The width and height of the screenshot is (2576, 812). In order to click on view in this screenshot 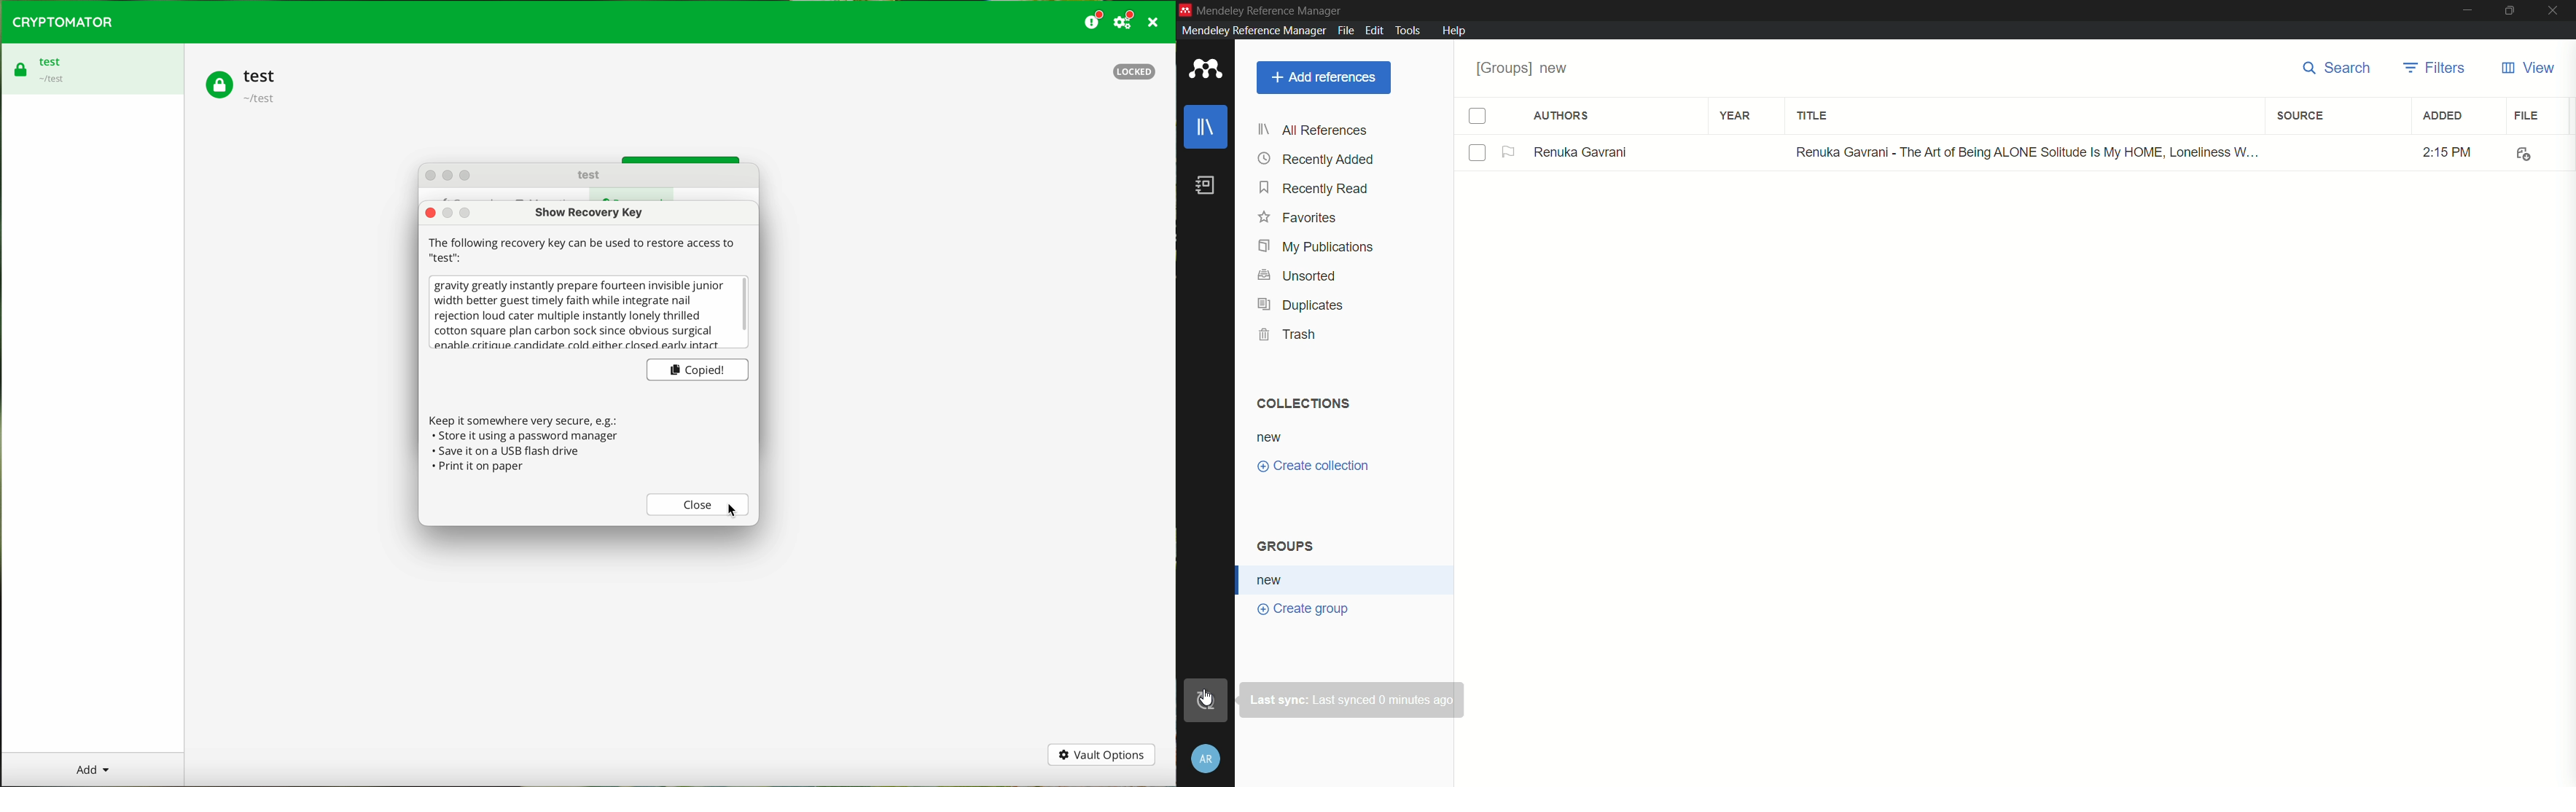, I will do `click(2527, 68)`.